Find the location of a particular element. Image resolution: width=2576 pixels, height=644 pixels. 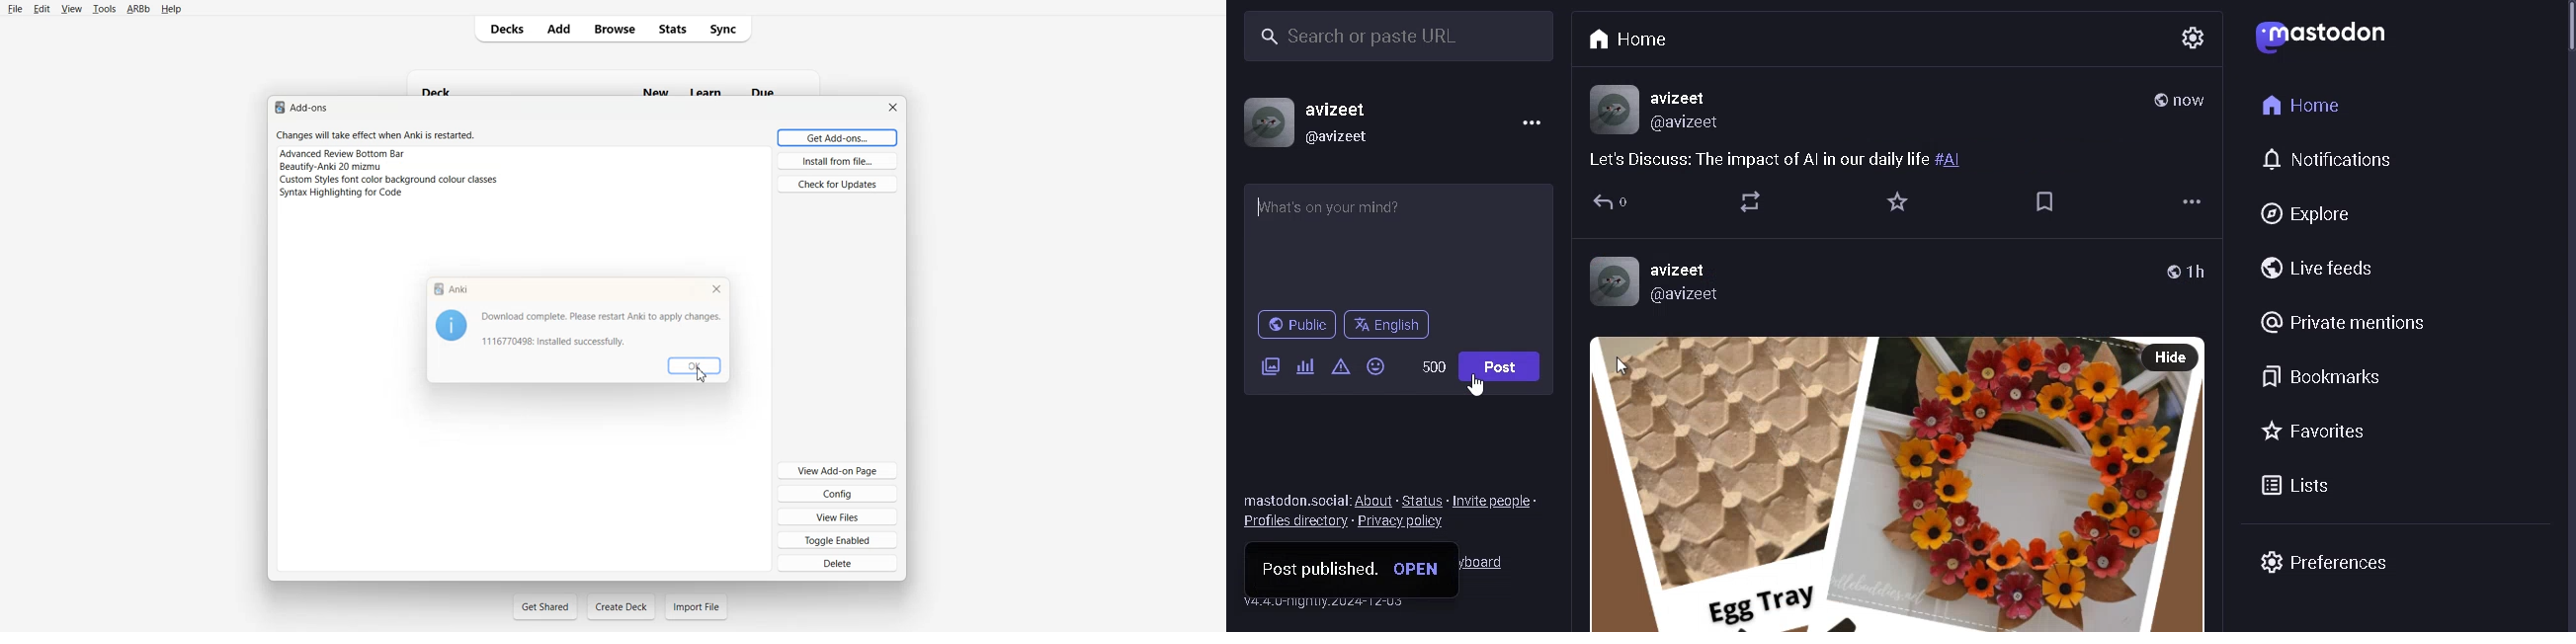

ABOUT is located at coordinates (1373, 500).